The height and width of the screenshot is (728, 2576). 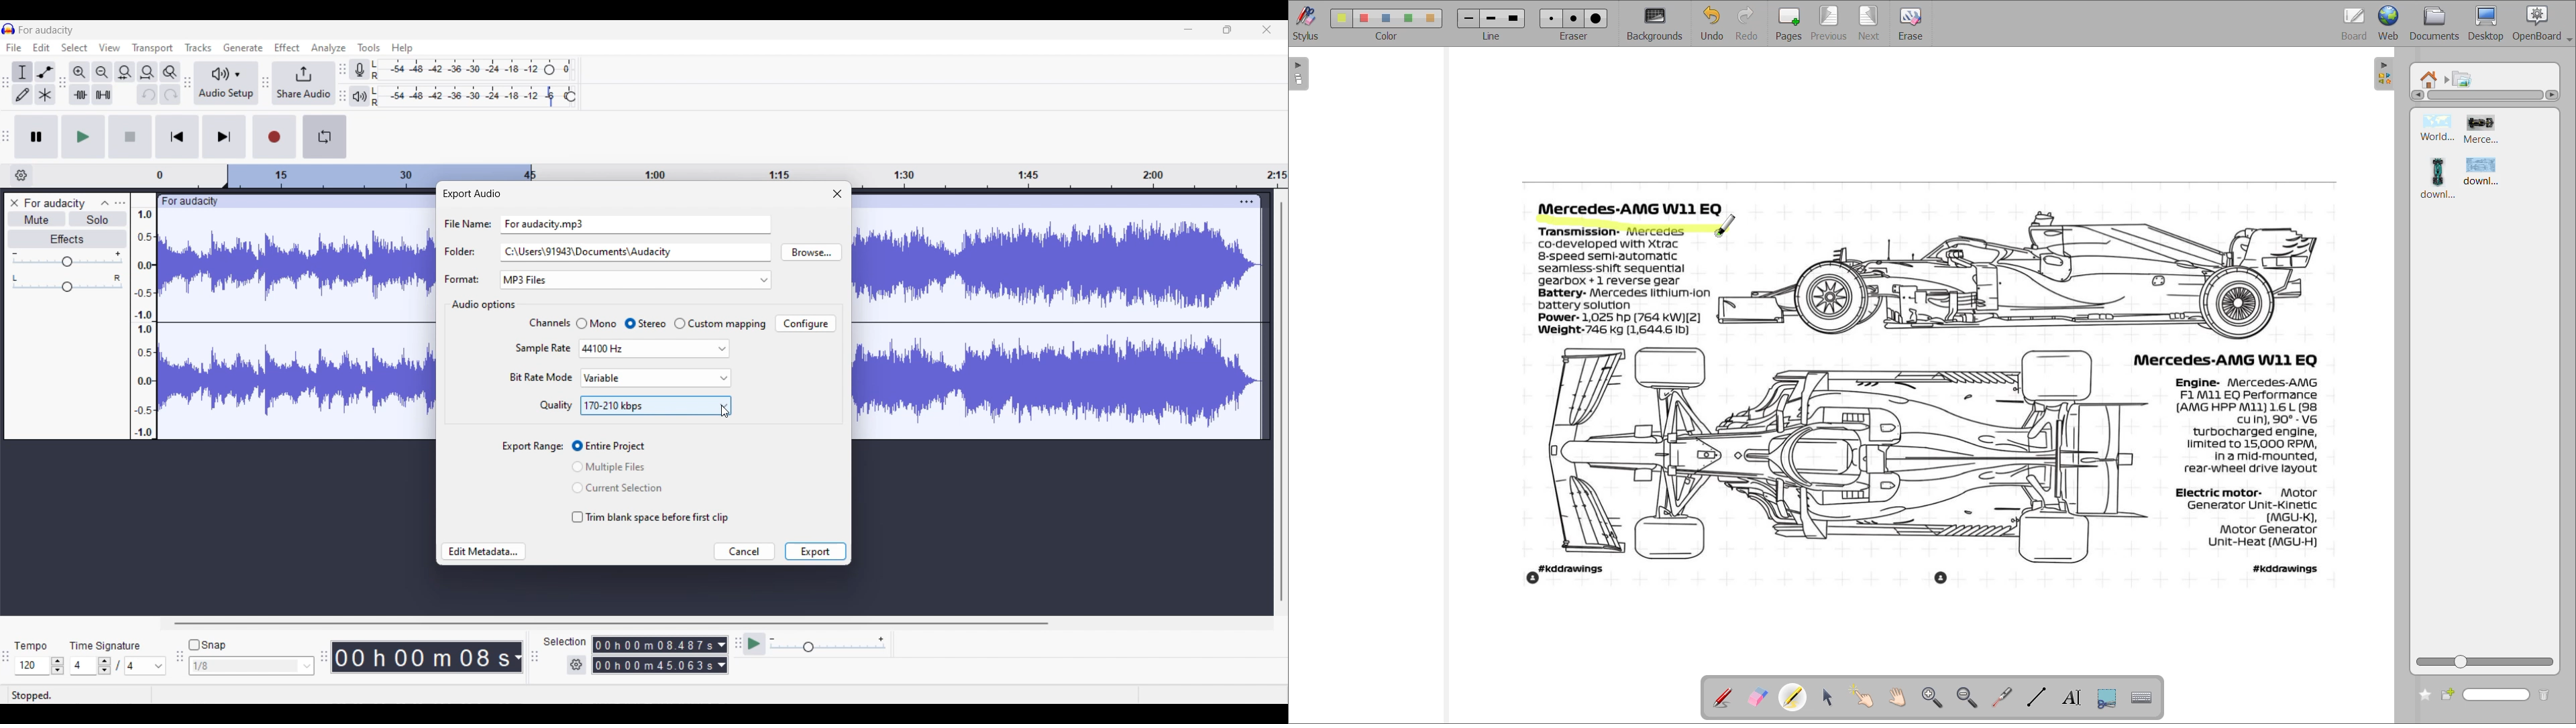 What do you see at coordinates (482, 305) in the screenshot?
I see `Section title` at bounding box center [482, 305].